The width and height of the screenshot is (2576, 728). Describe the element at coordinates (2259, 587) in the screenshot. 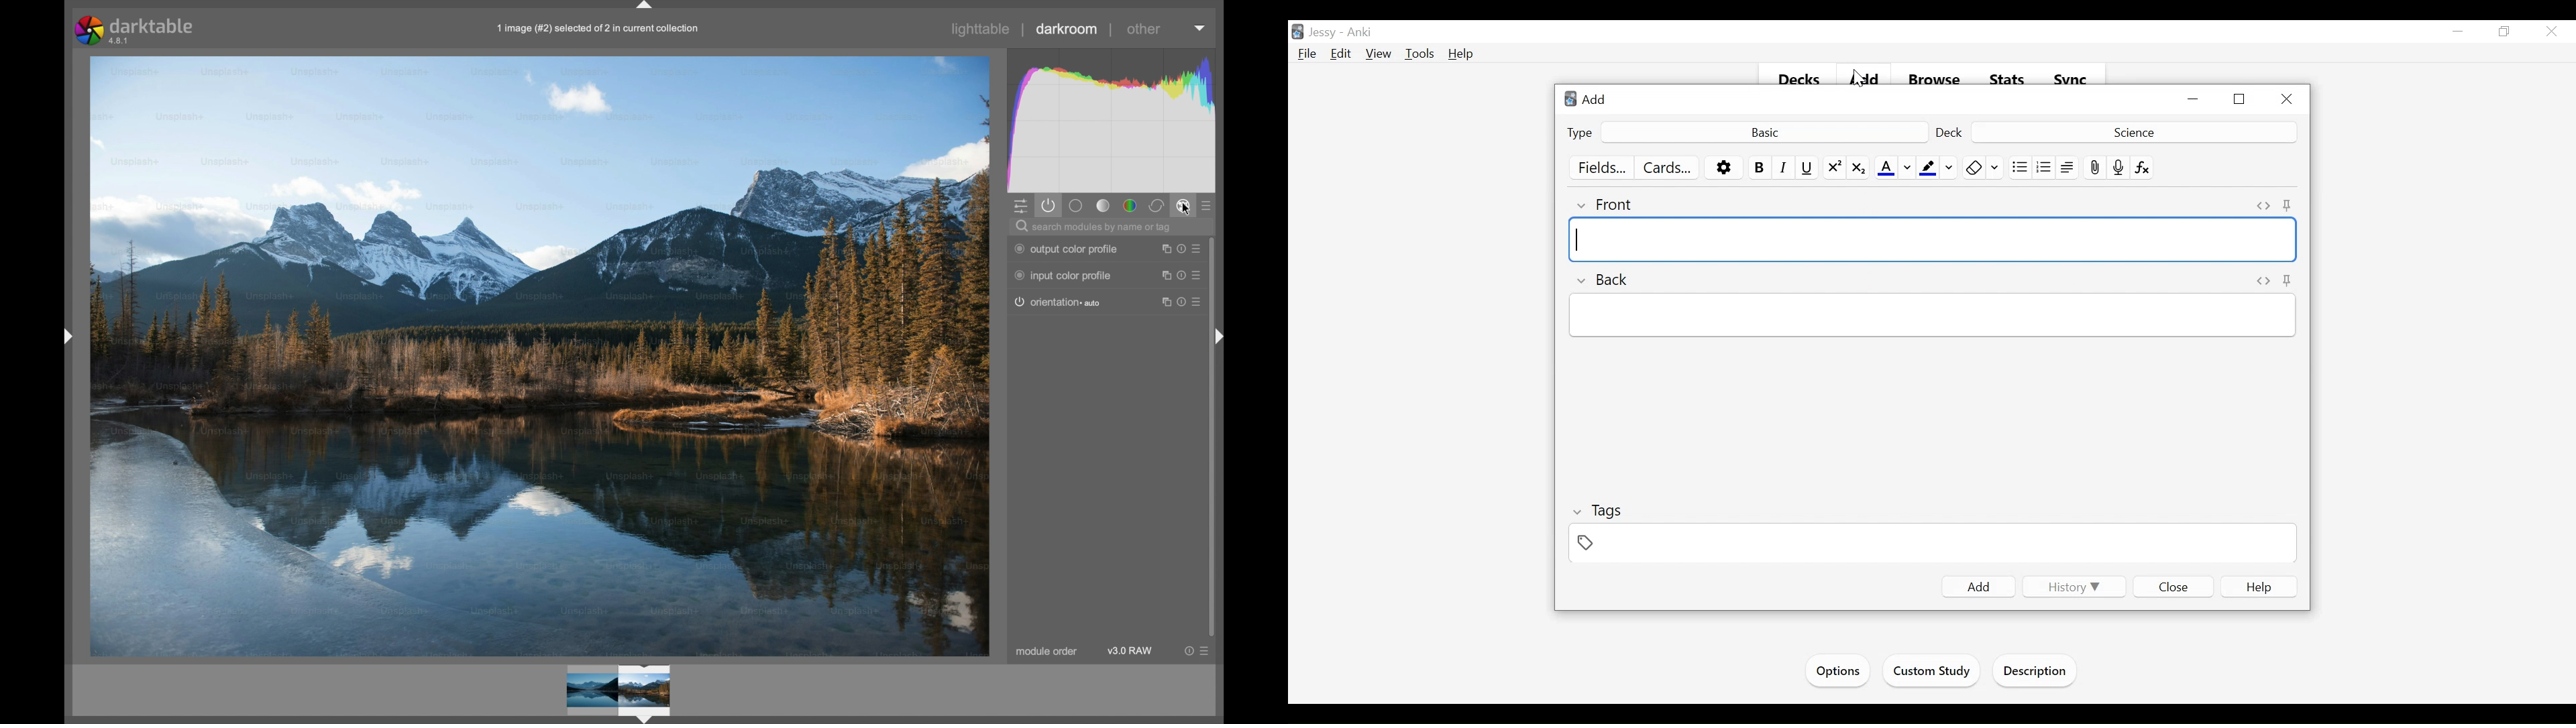

I see `Help` at that location.